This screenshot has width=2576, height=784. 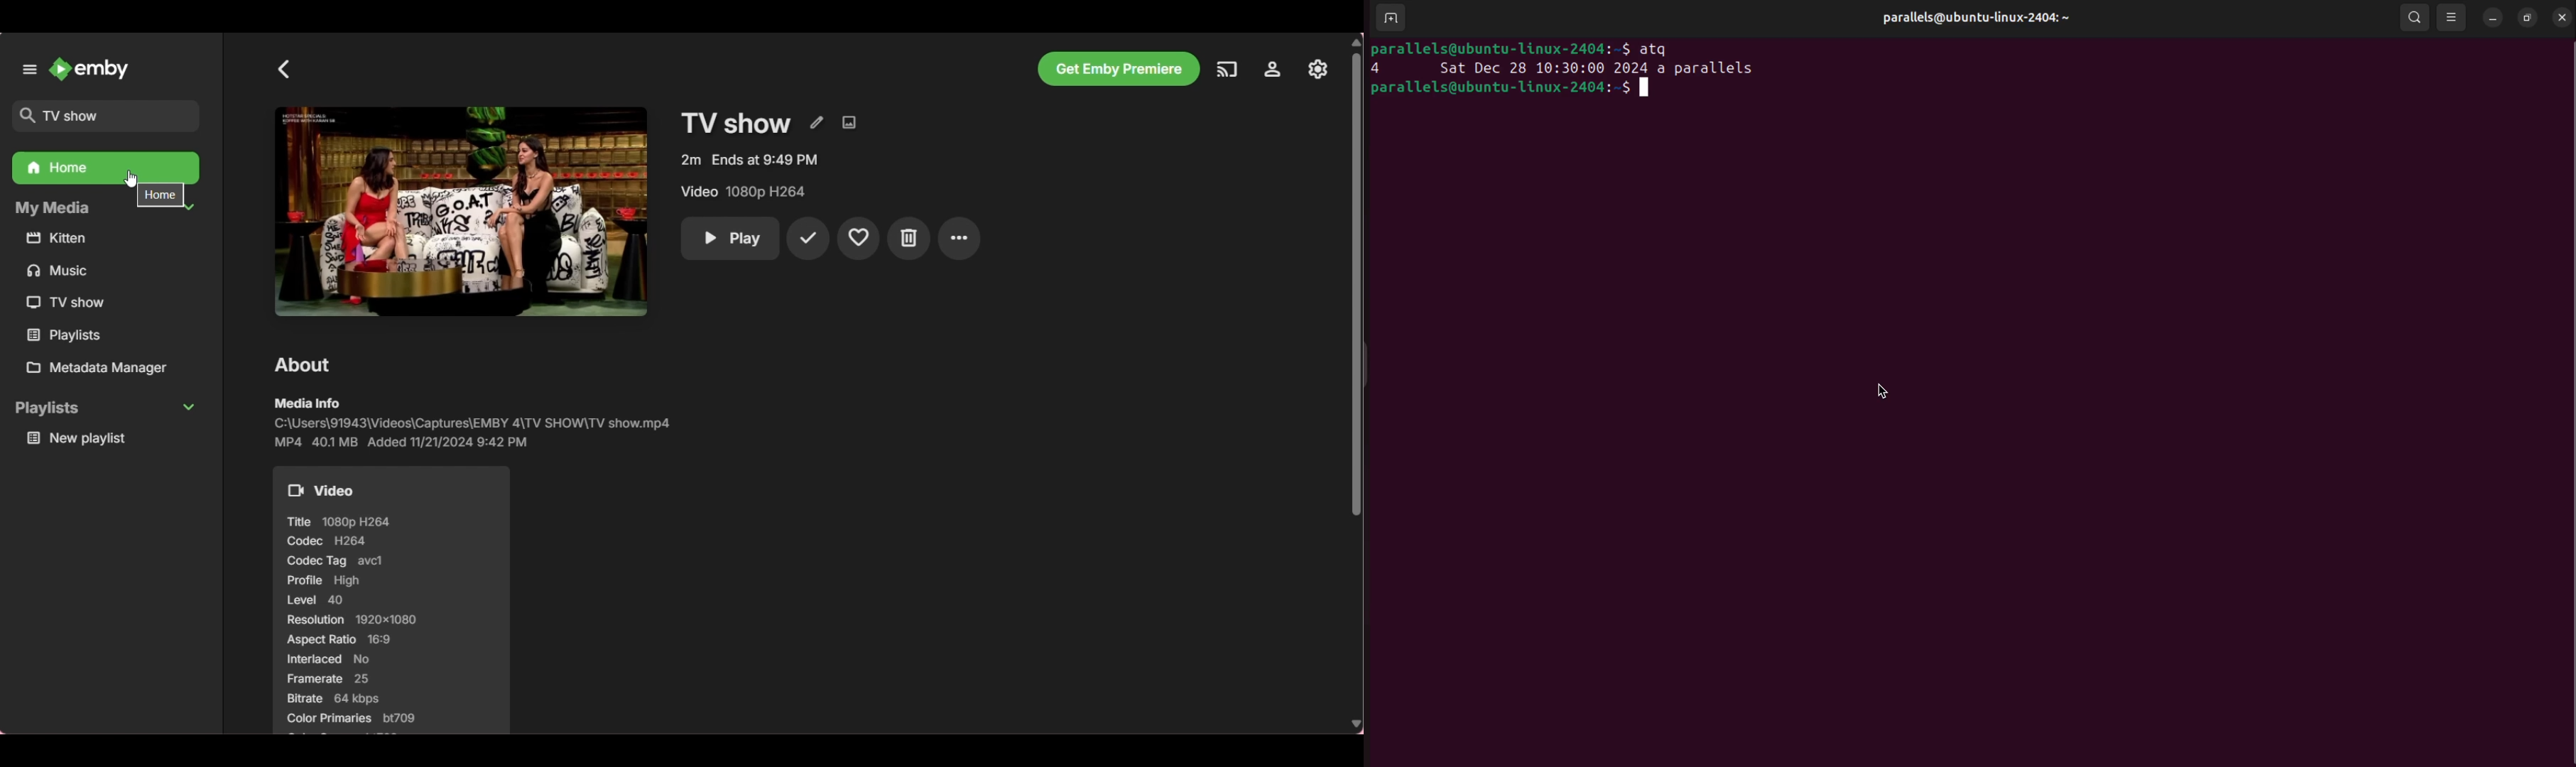 What do you see at coordinates (461, 212) in the screenshot?
I see `Preview of TV show` at bounding box center [461, 212].